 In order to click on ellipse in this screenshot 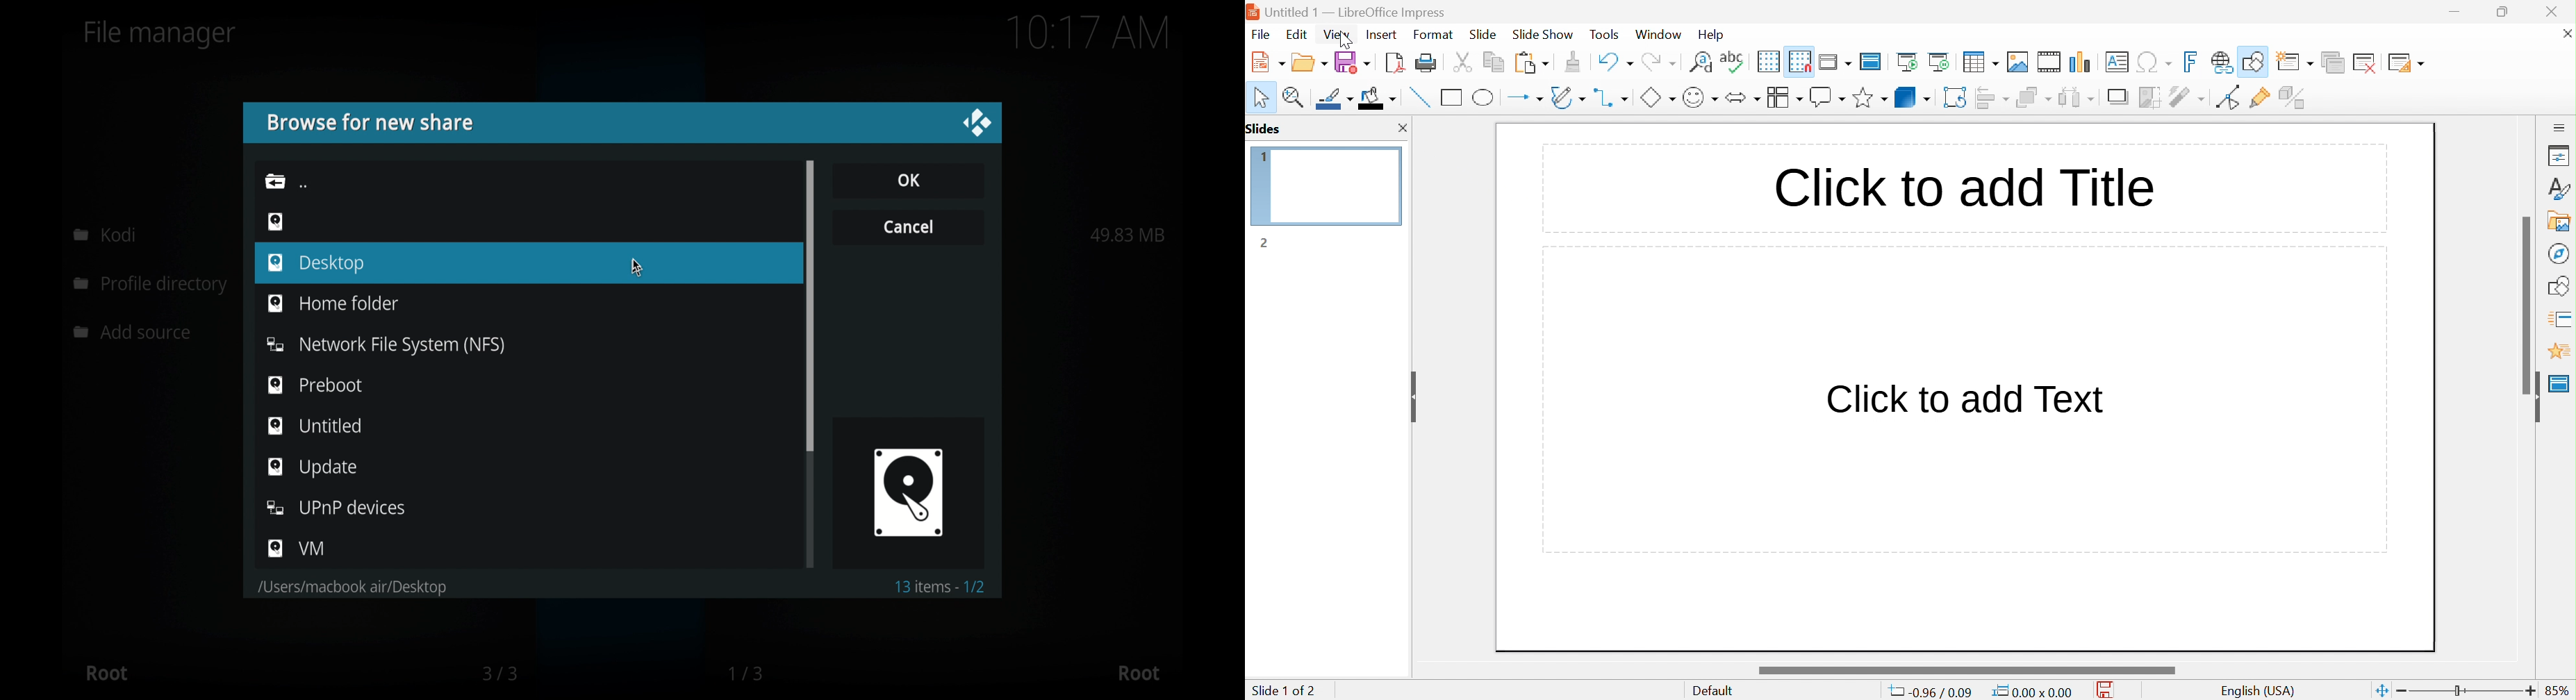, I will do `click(1485, 97)`.